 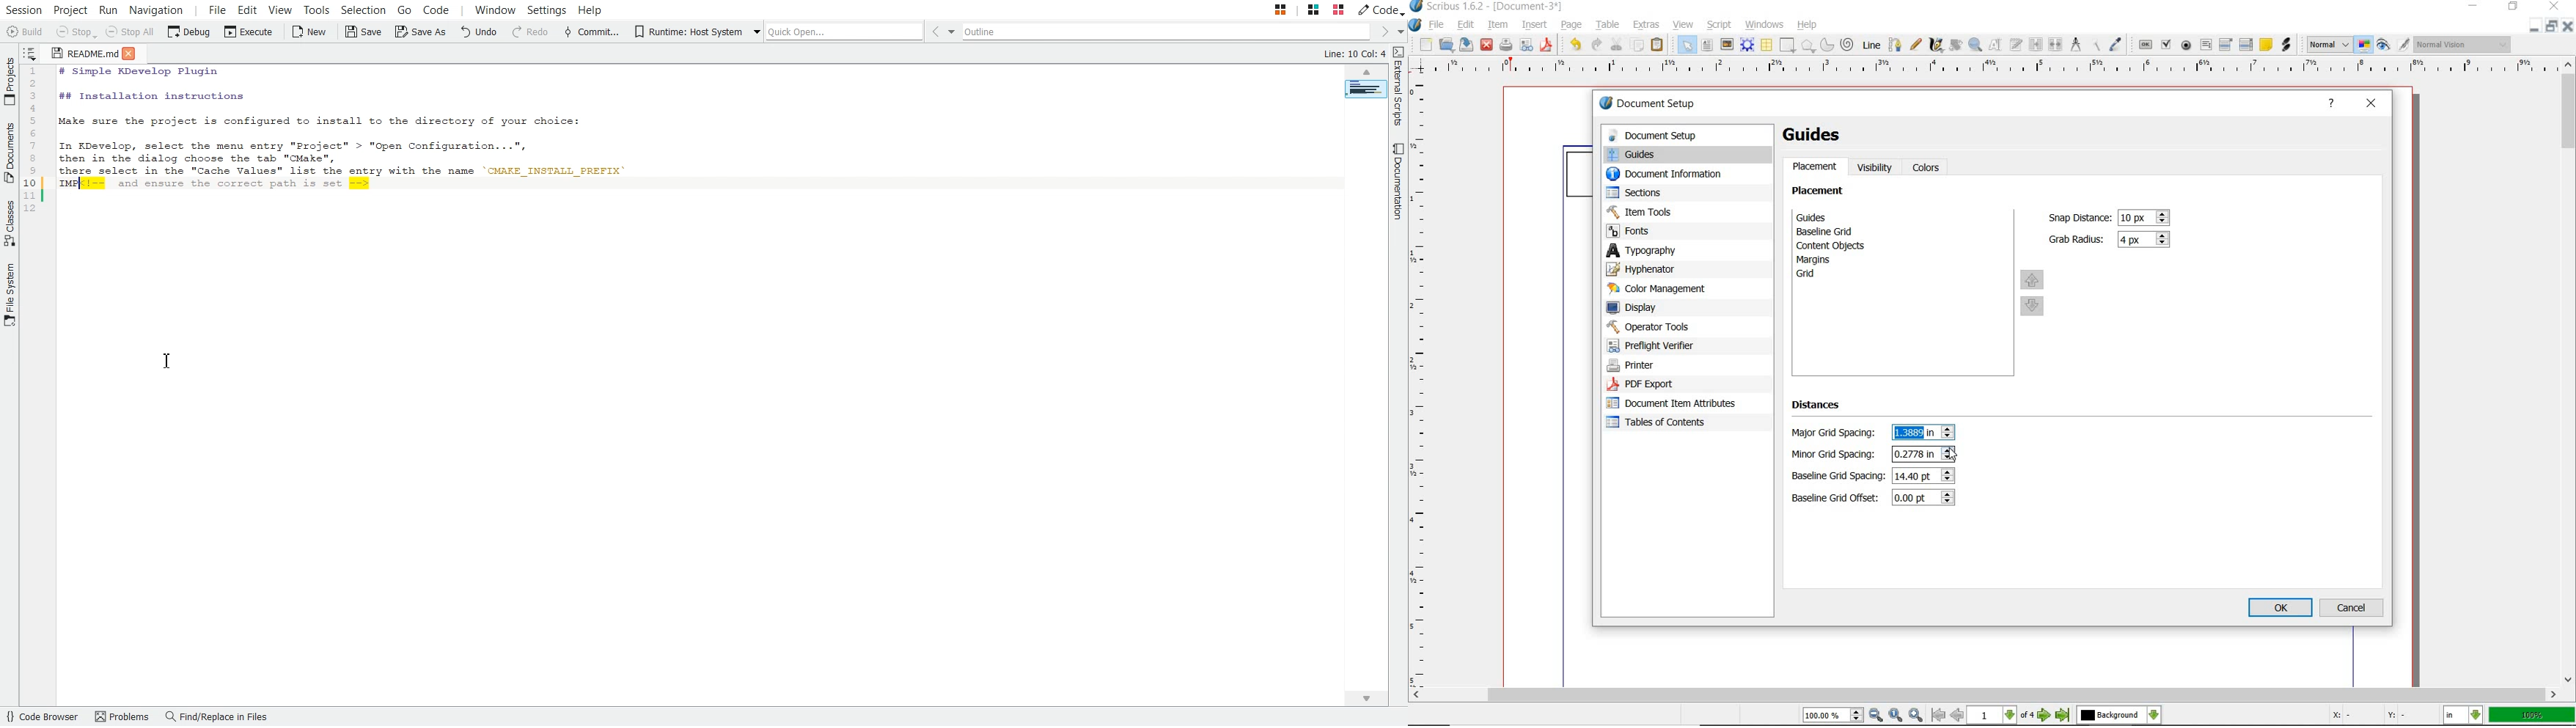 I want to click on X: - Y: -, so click(x=2366, y=715).